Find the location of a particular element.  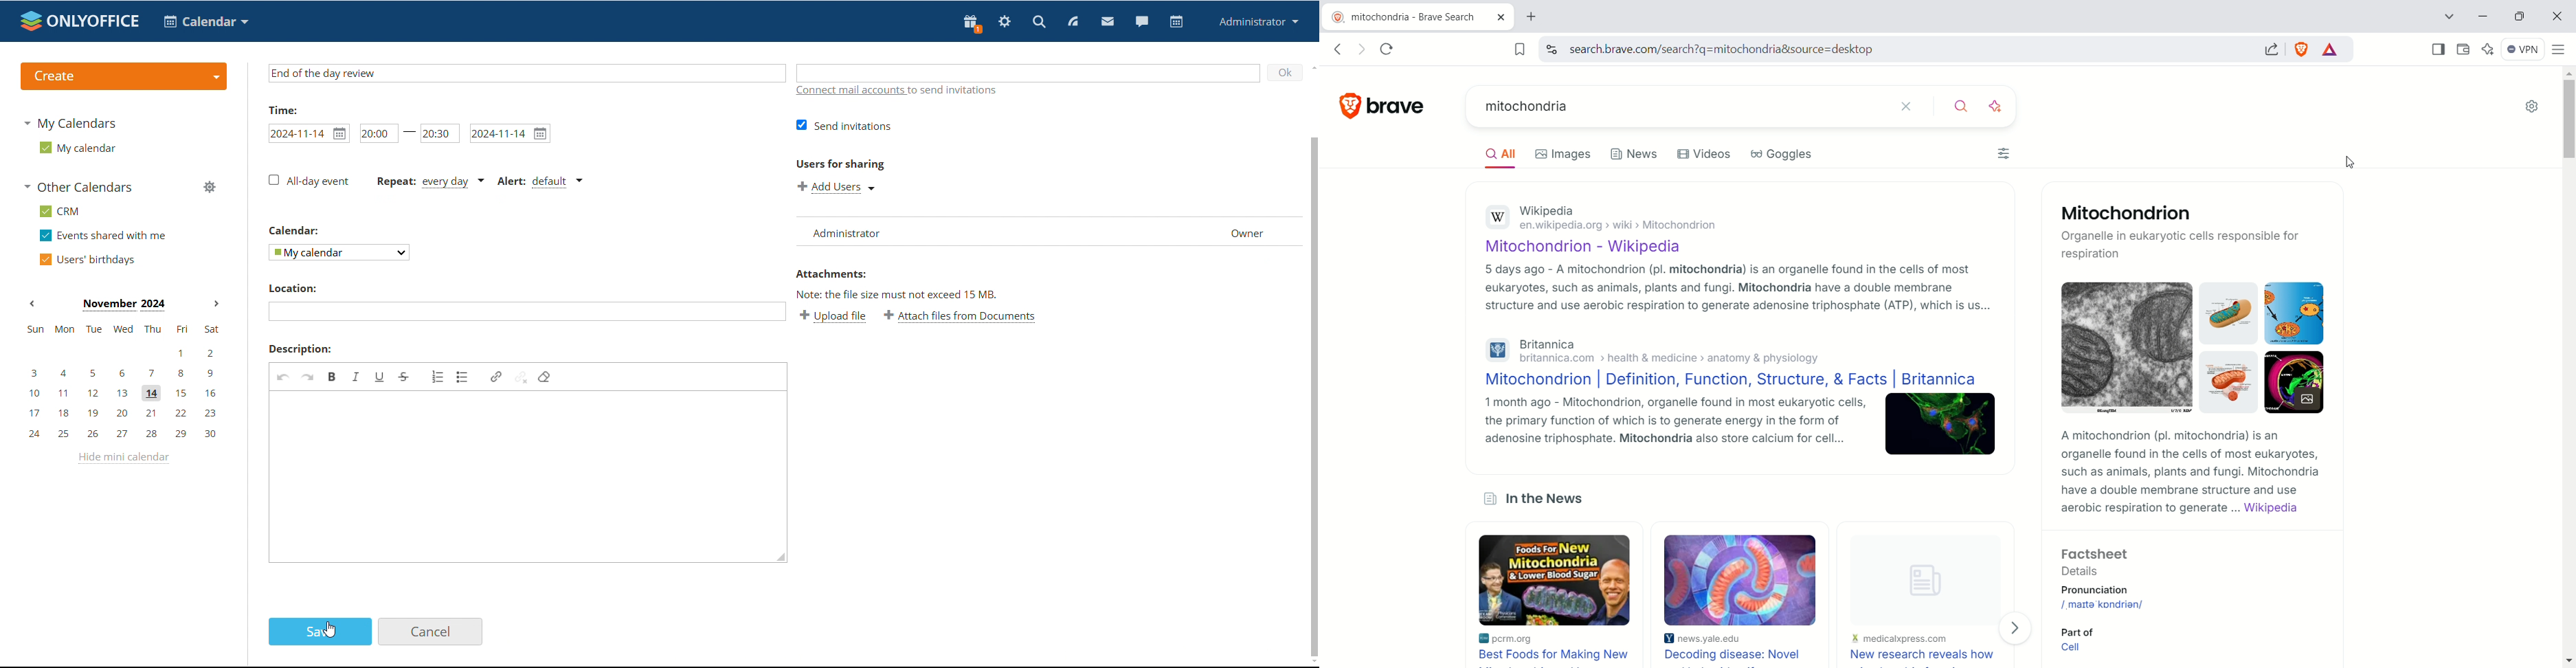

share this page is located at coordinates (2272, 49).